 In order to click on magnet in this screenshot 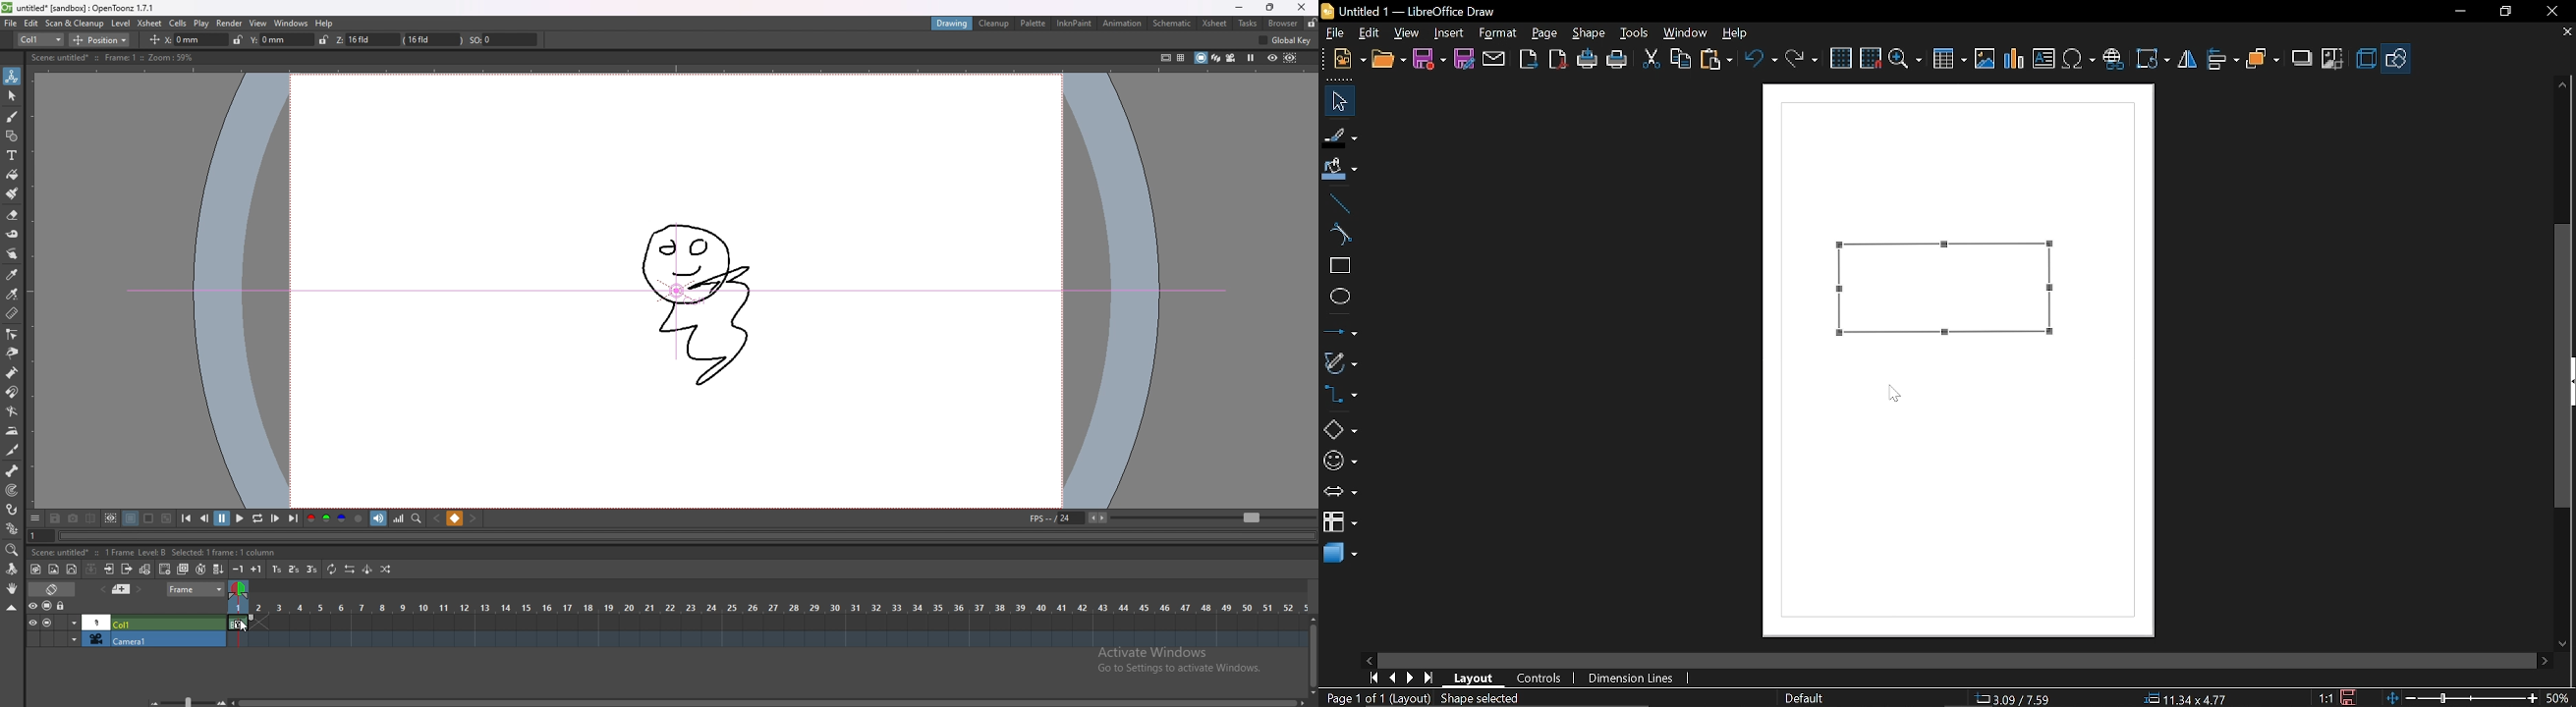, I will do `click(12, 393)`.